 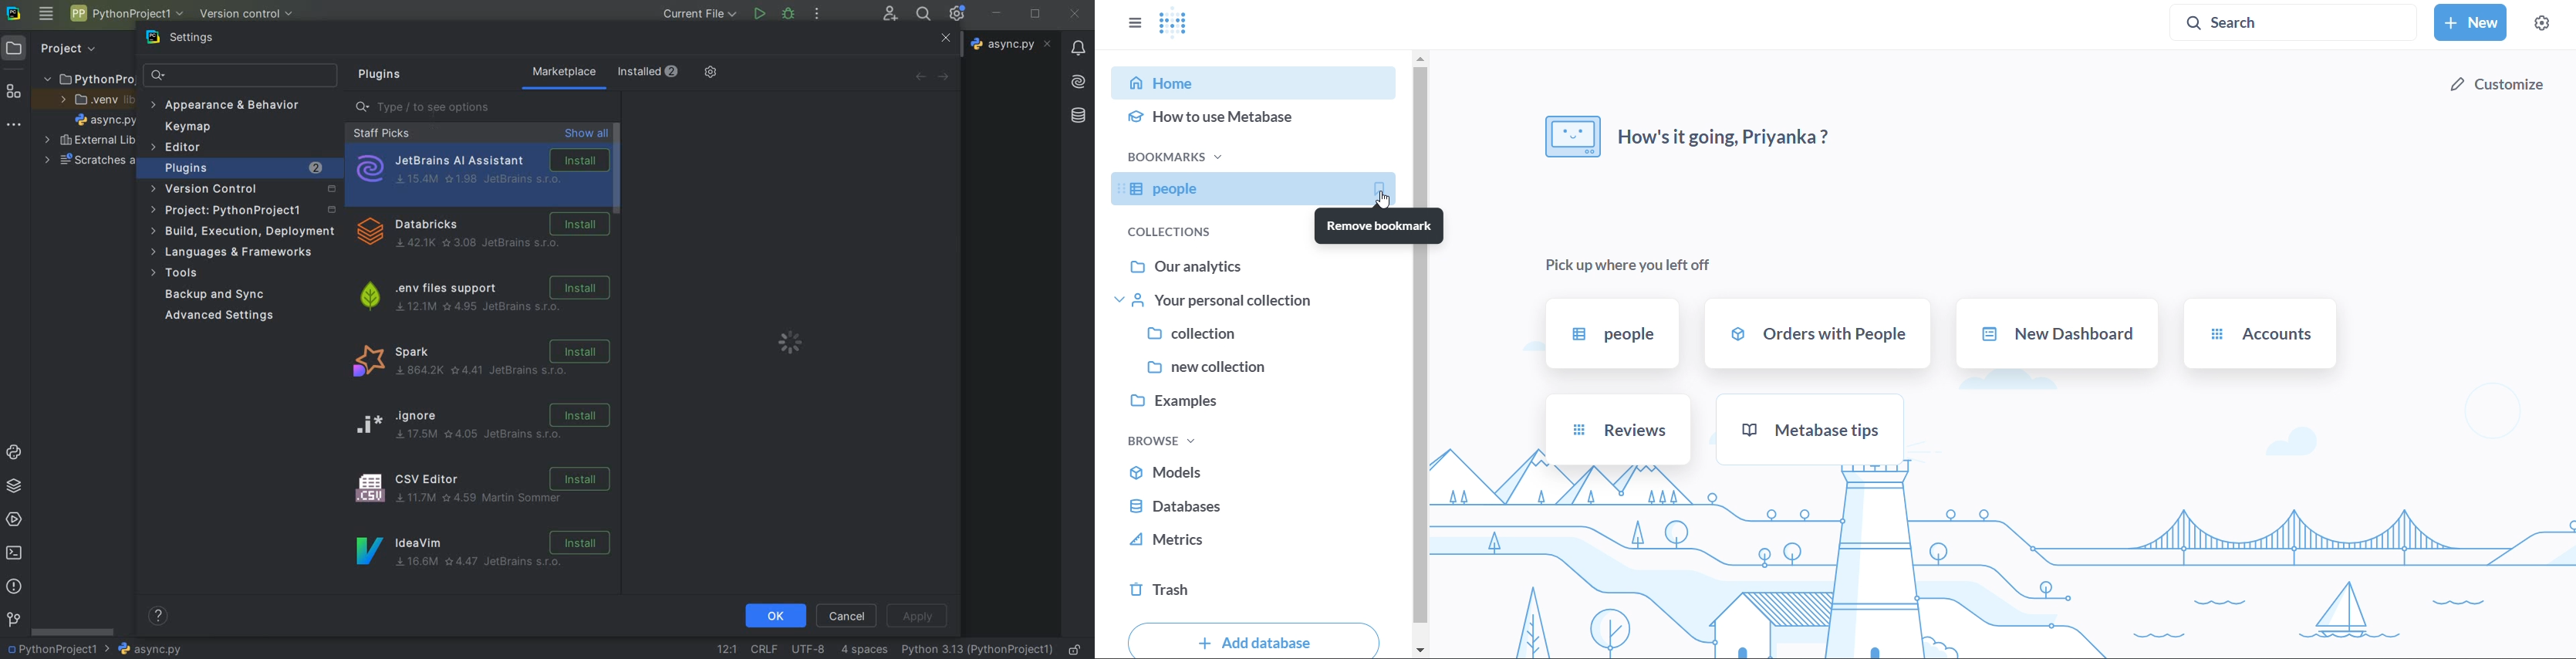 What do you see at coordinates (15, 454) in the screenshot?
I see `python console` at bounding box center [15, 454].